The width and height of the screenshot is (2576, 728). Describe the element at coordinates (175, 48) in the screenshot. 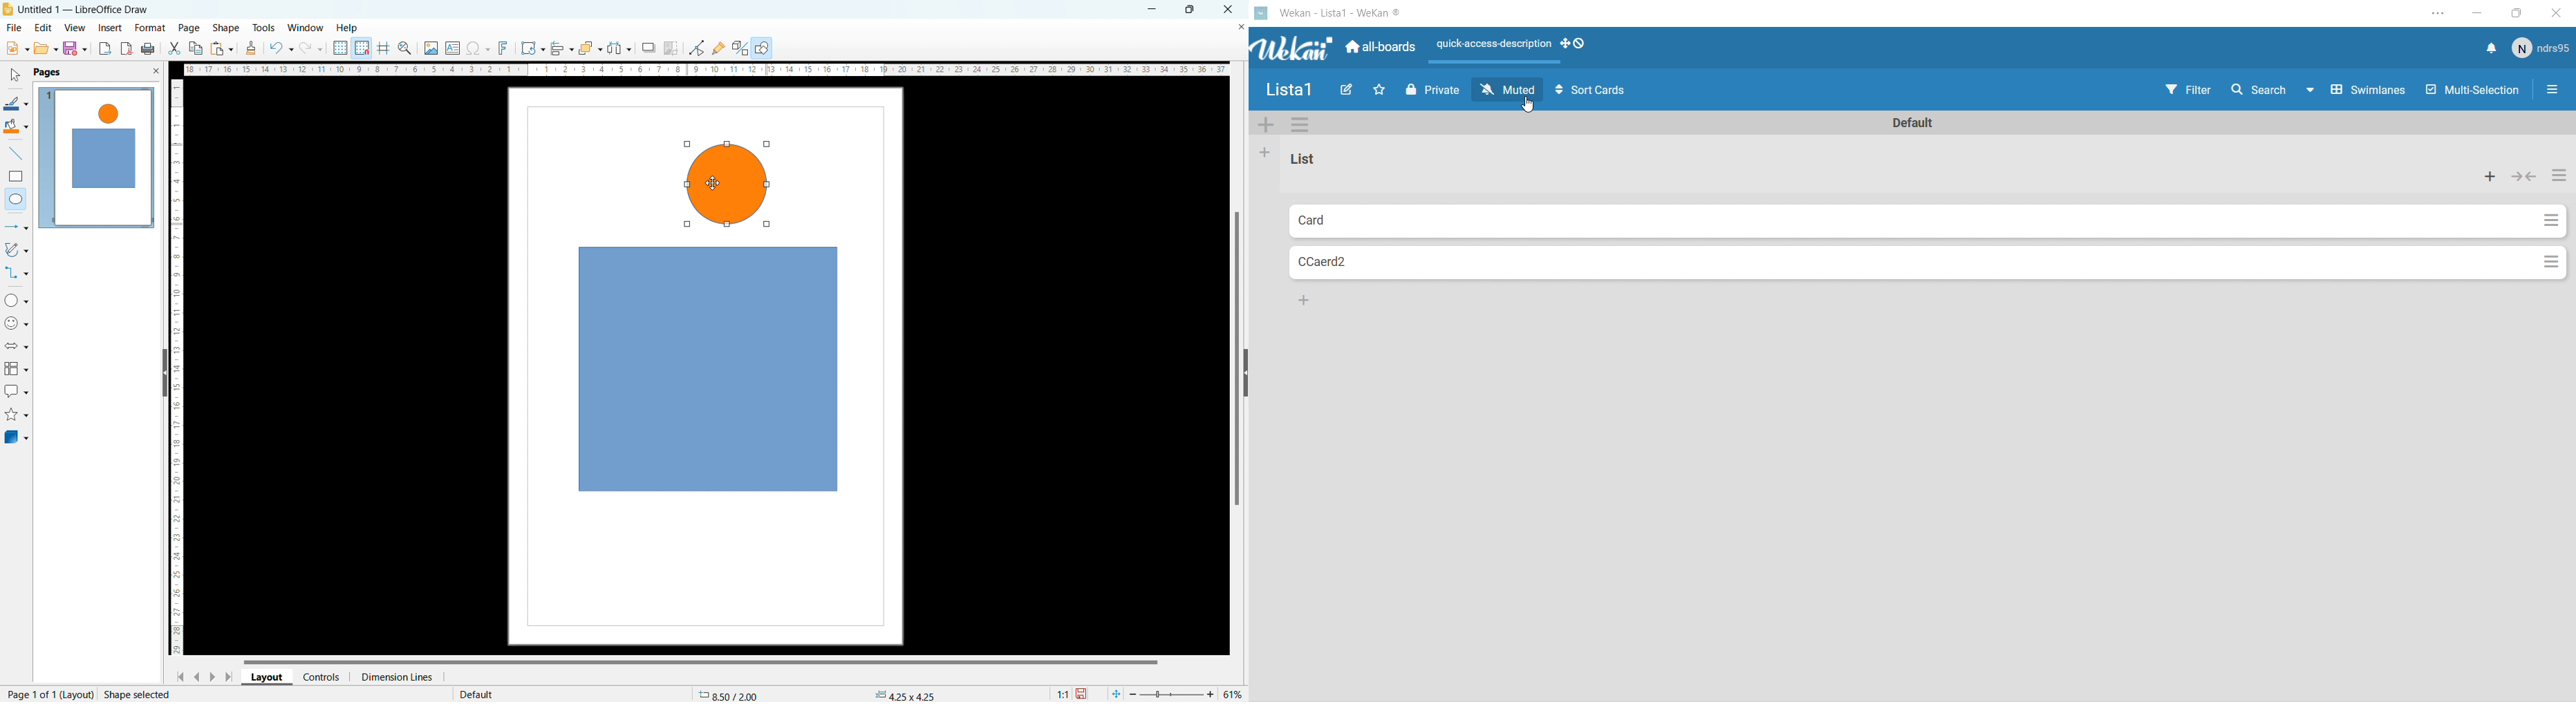

I see `cut` at that location.